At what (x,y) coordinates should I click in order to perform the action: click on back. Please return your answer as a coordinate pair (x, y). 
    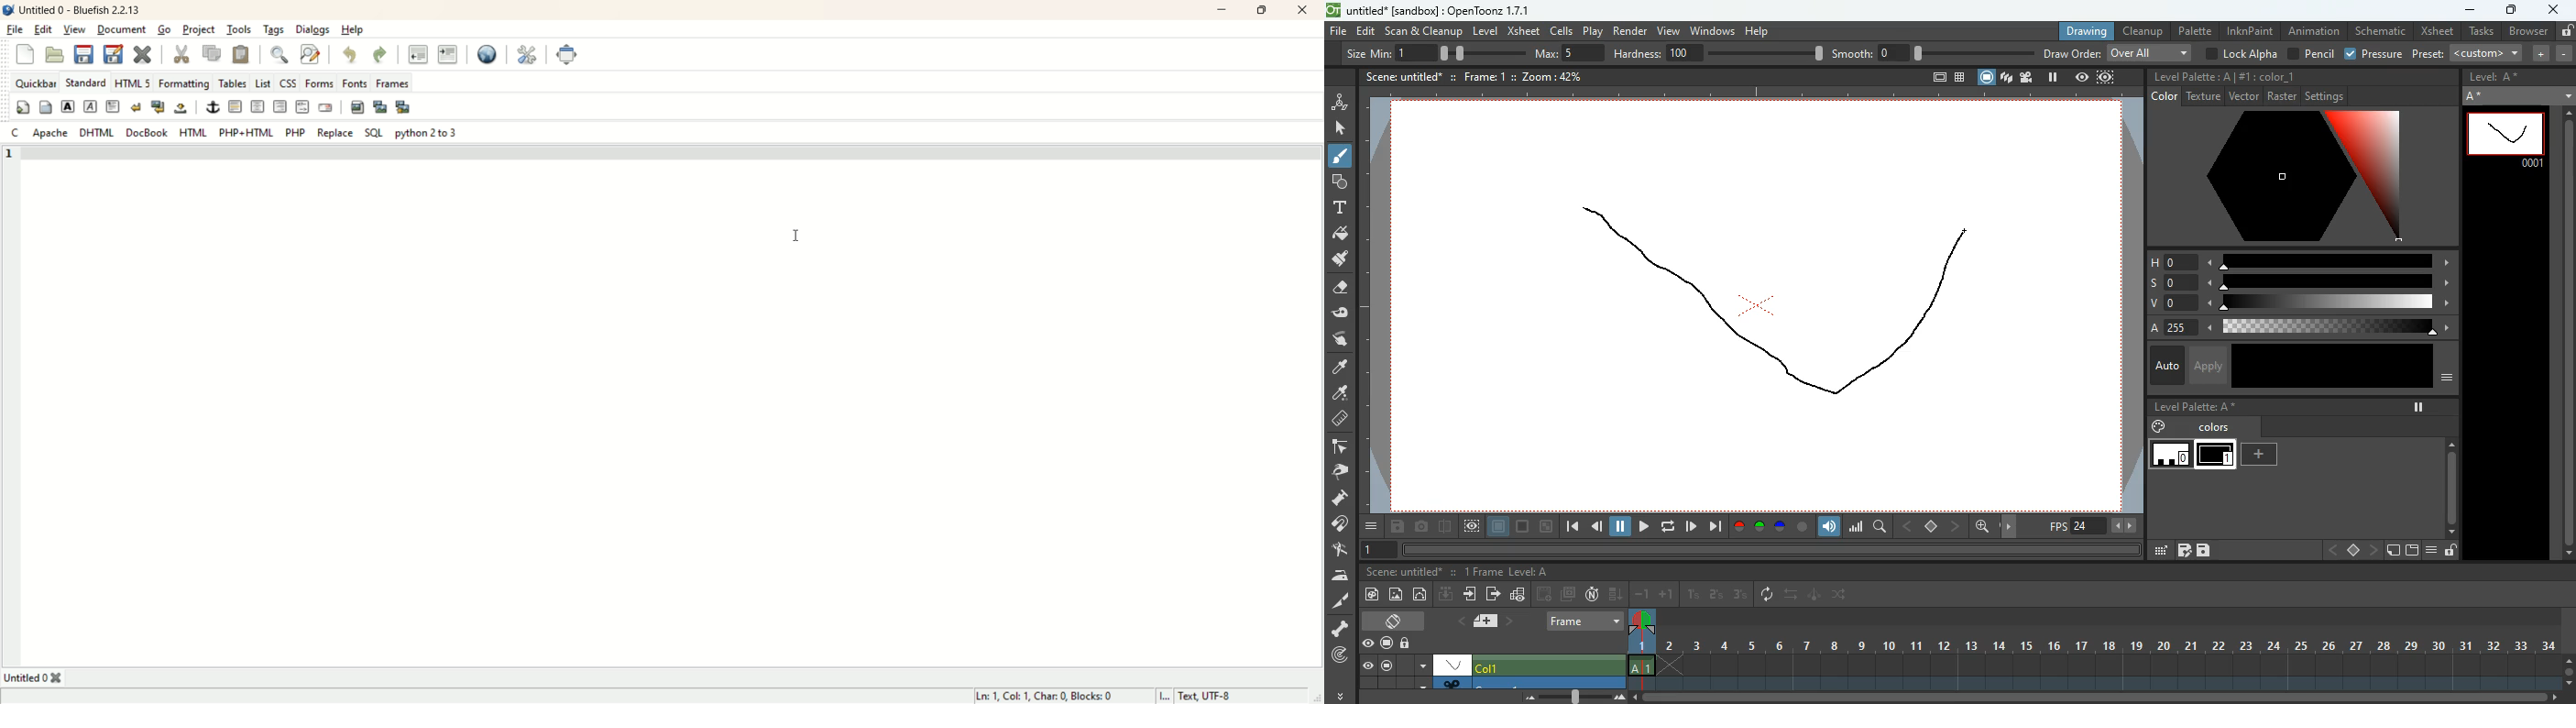
    Looking at the image, I should click on (1597, 529).